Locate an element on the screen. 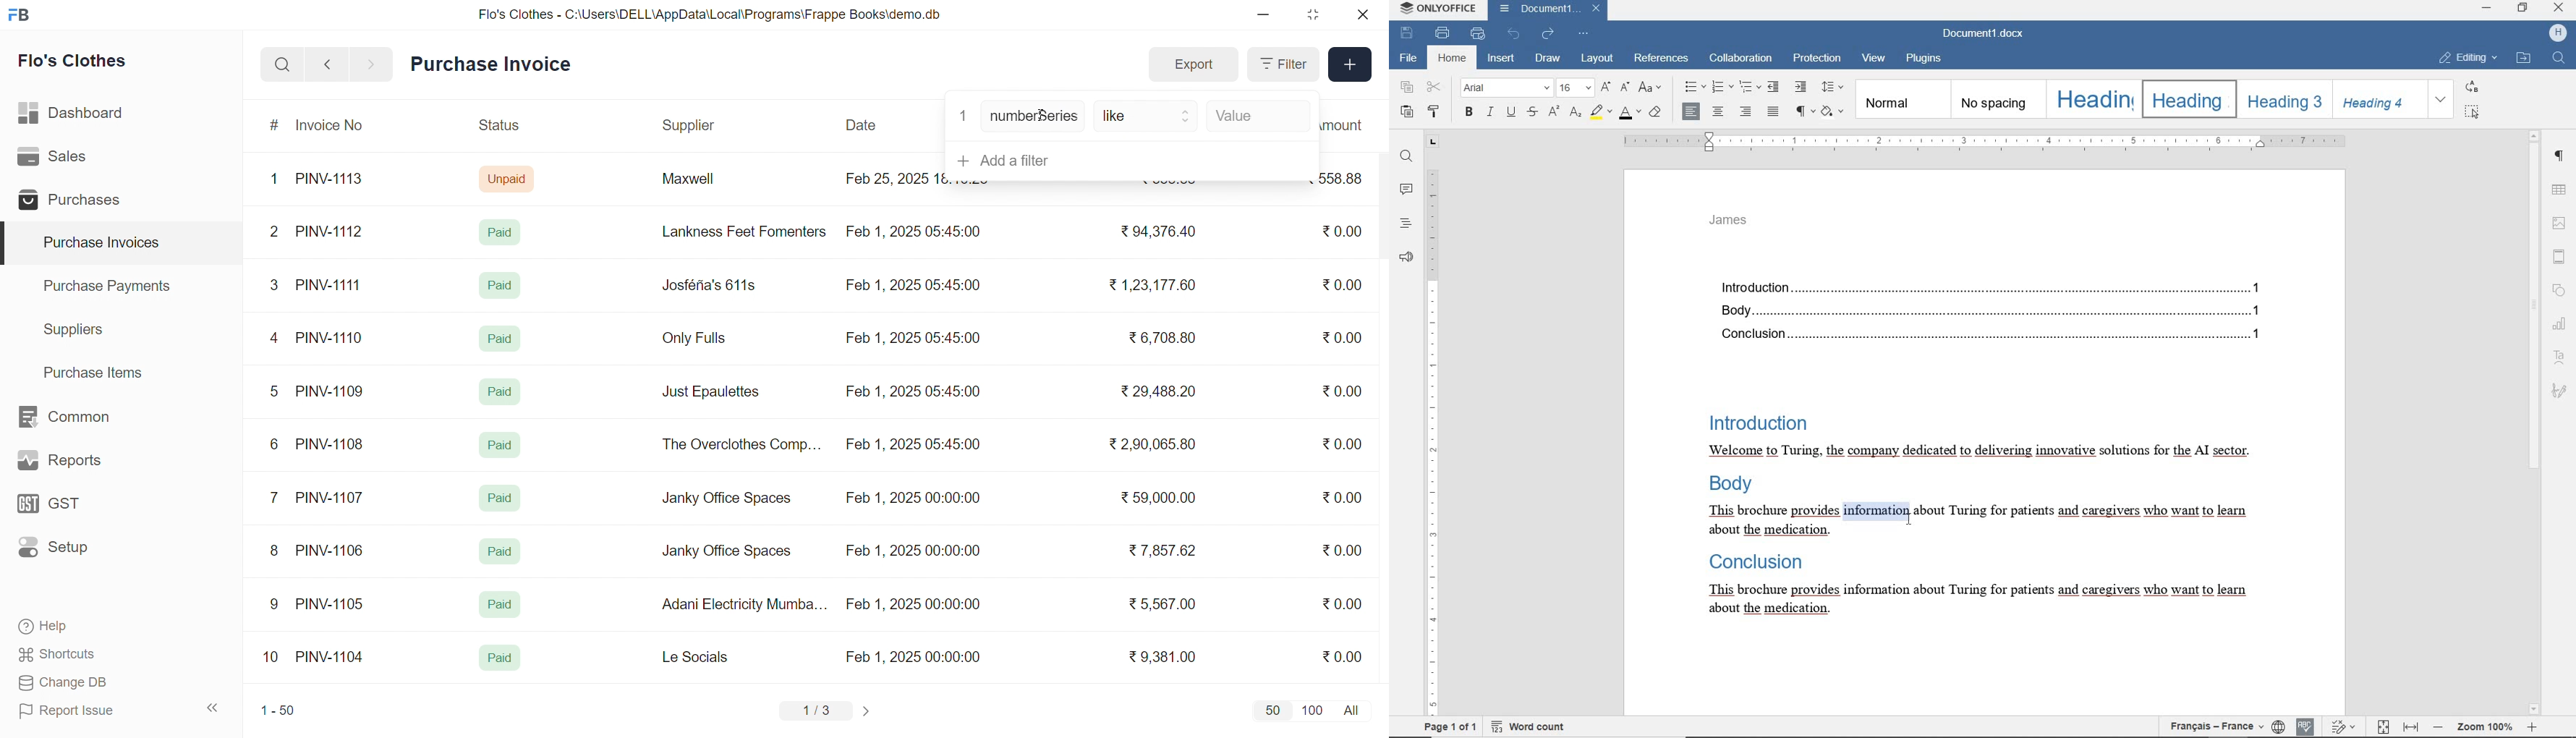 The width and height of the screenshot is (2576, 756). INSERT is located at coordinates (1501, 59).